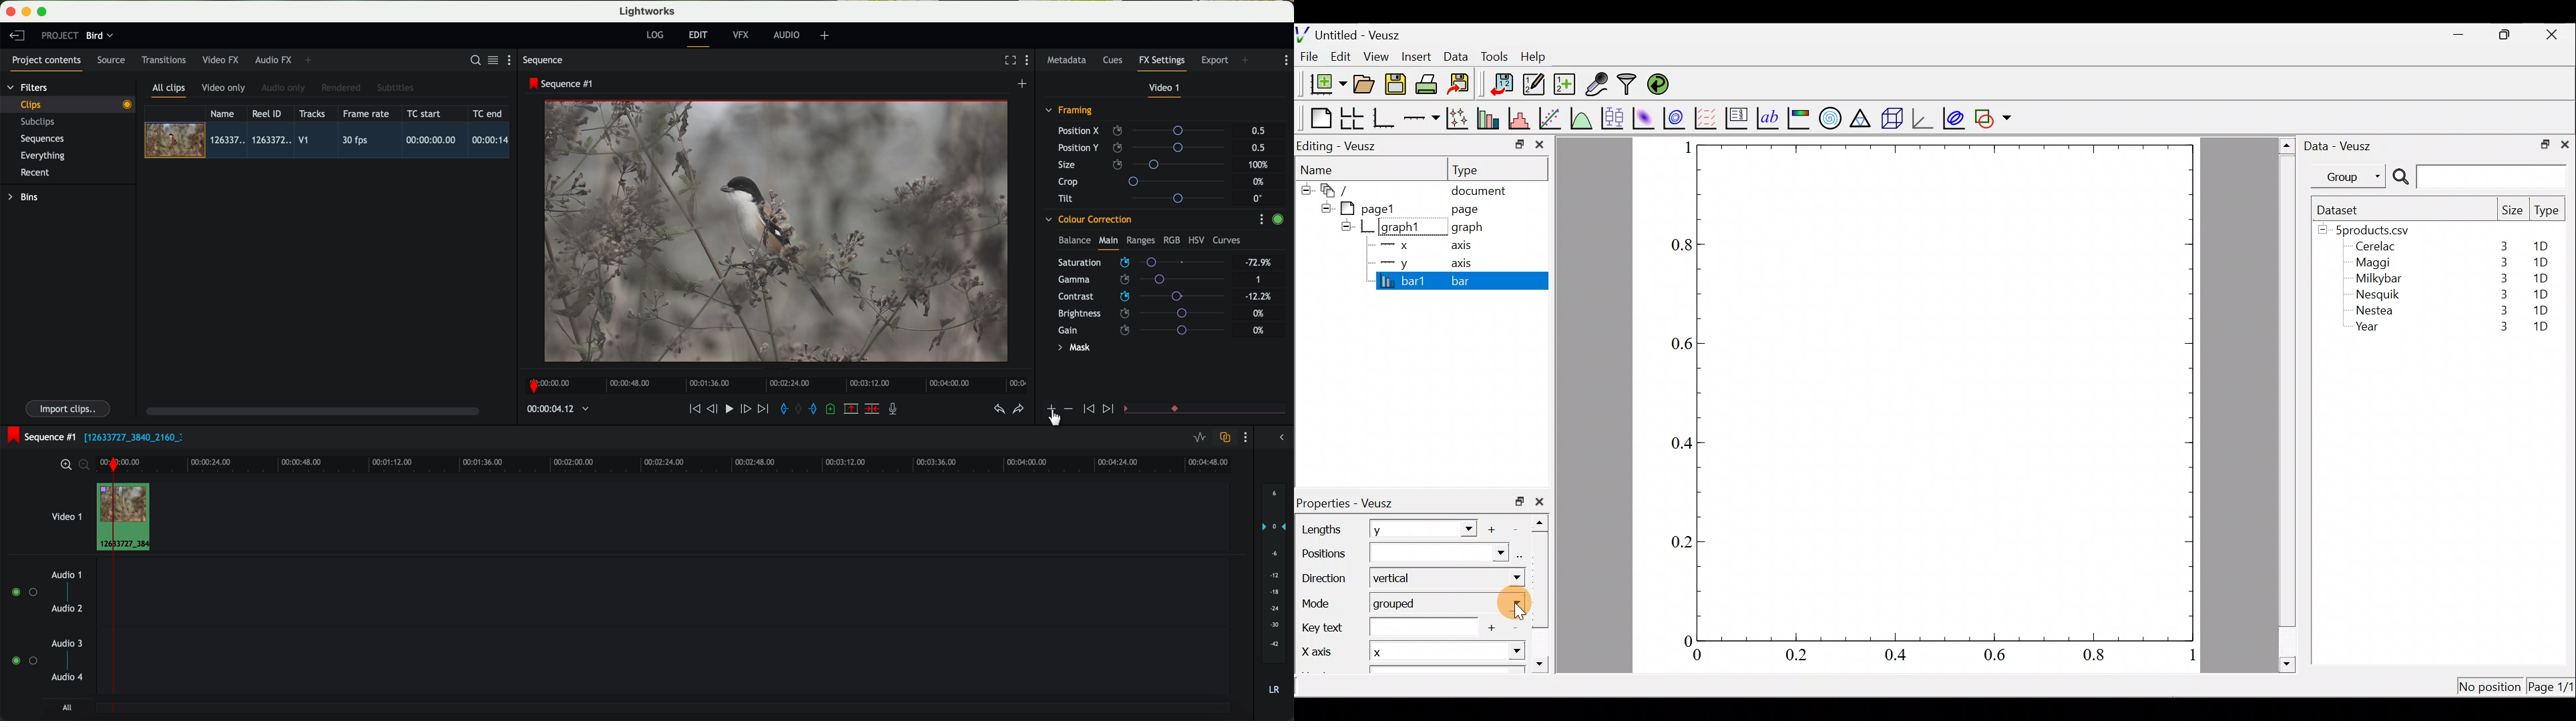 The height and width of the screenshot is (728, 2576). What do you see at coordinates (1482, 280) in the screenshot?
I see `bar` at bounding box center [1482, 280].